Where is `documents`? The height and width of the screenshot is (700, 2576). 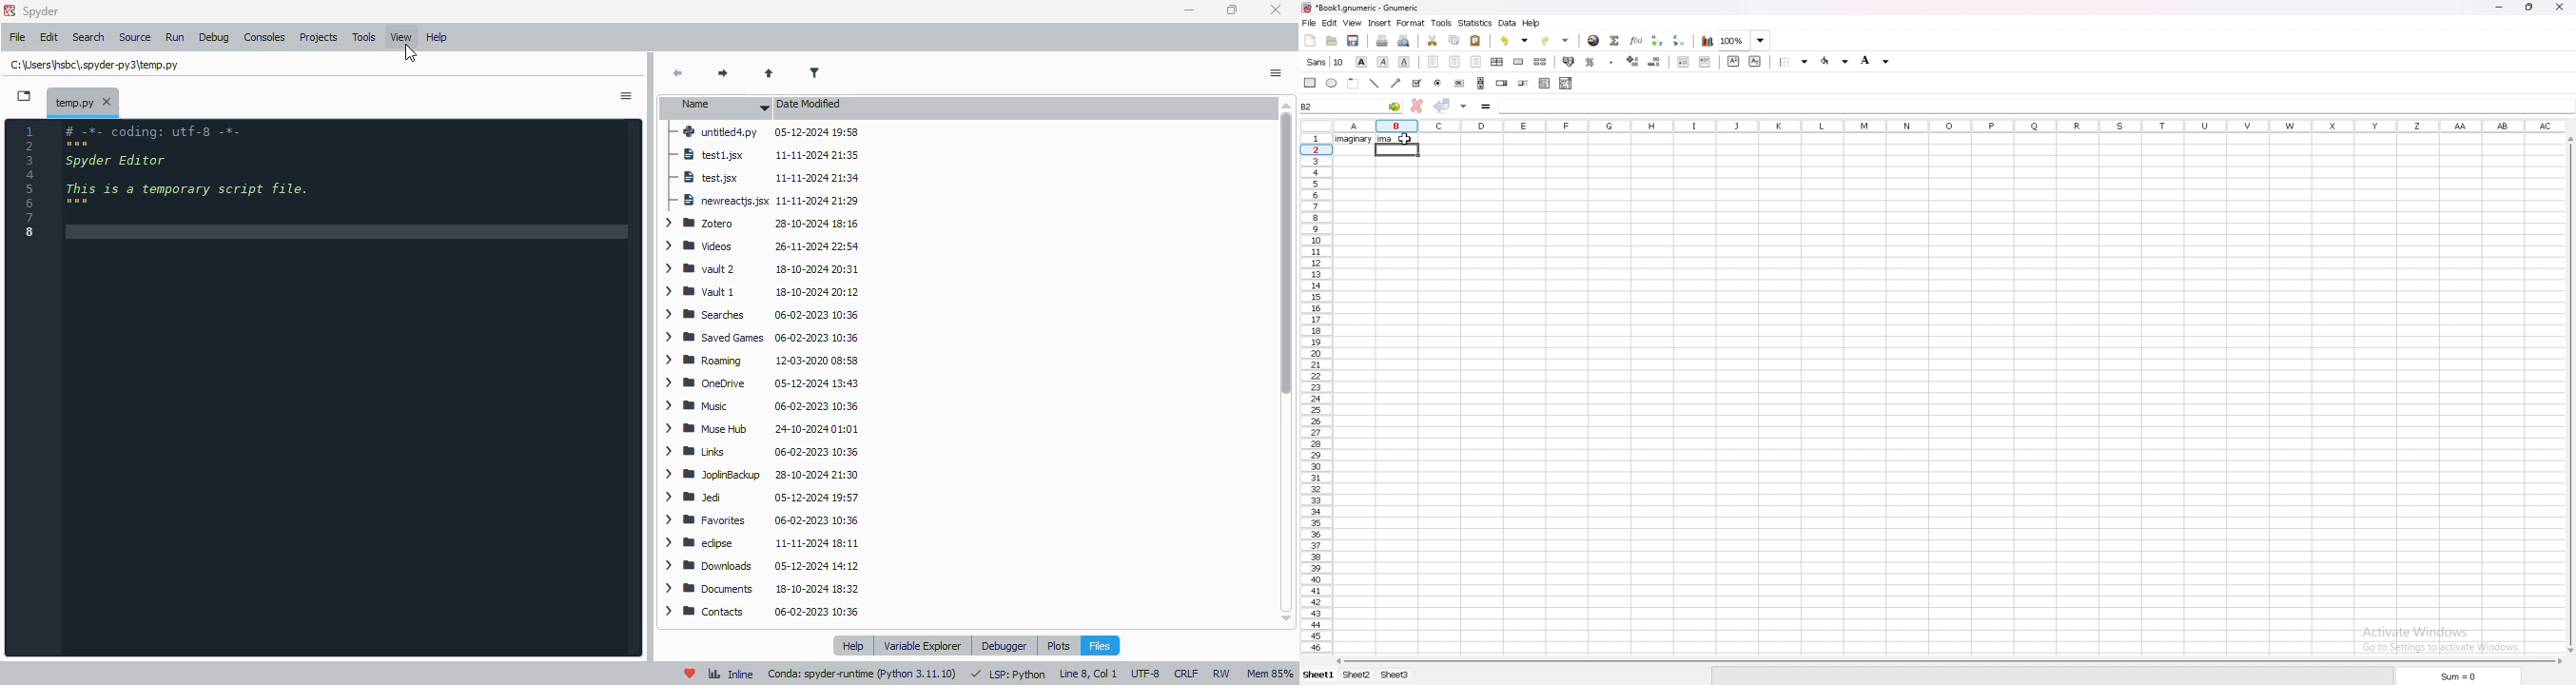
documents is located at coordinates (761, 589).